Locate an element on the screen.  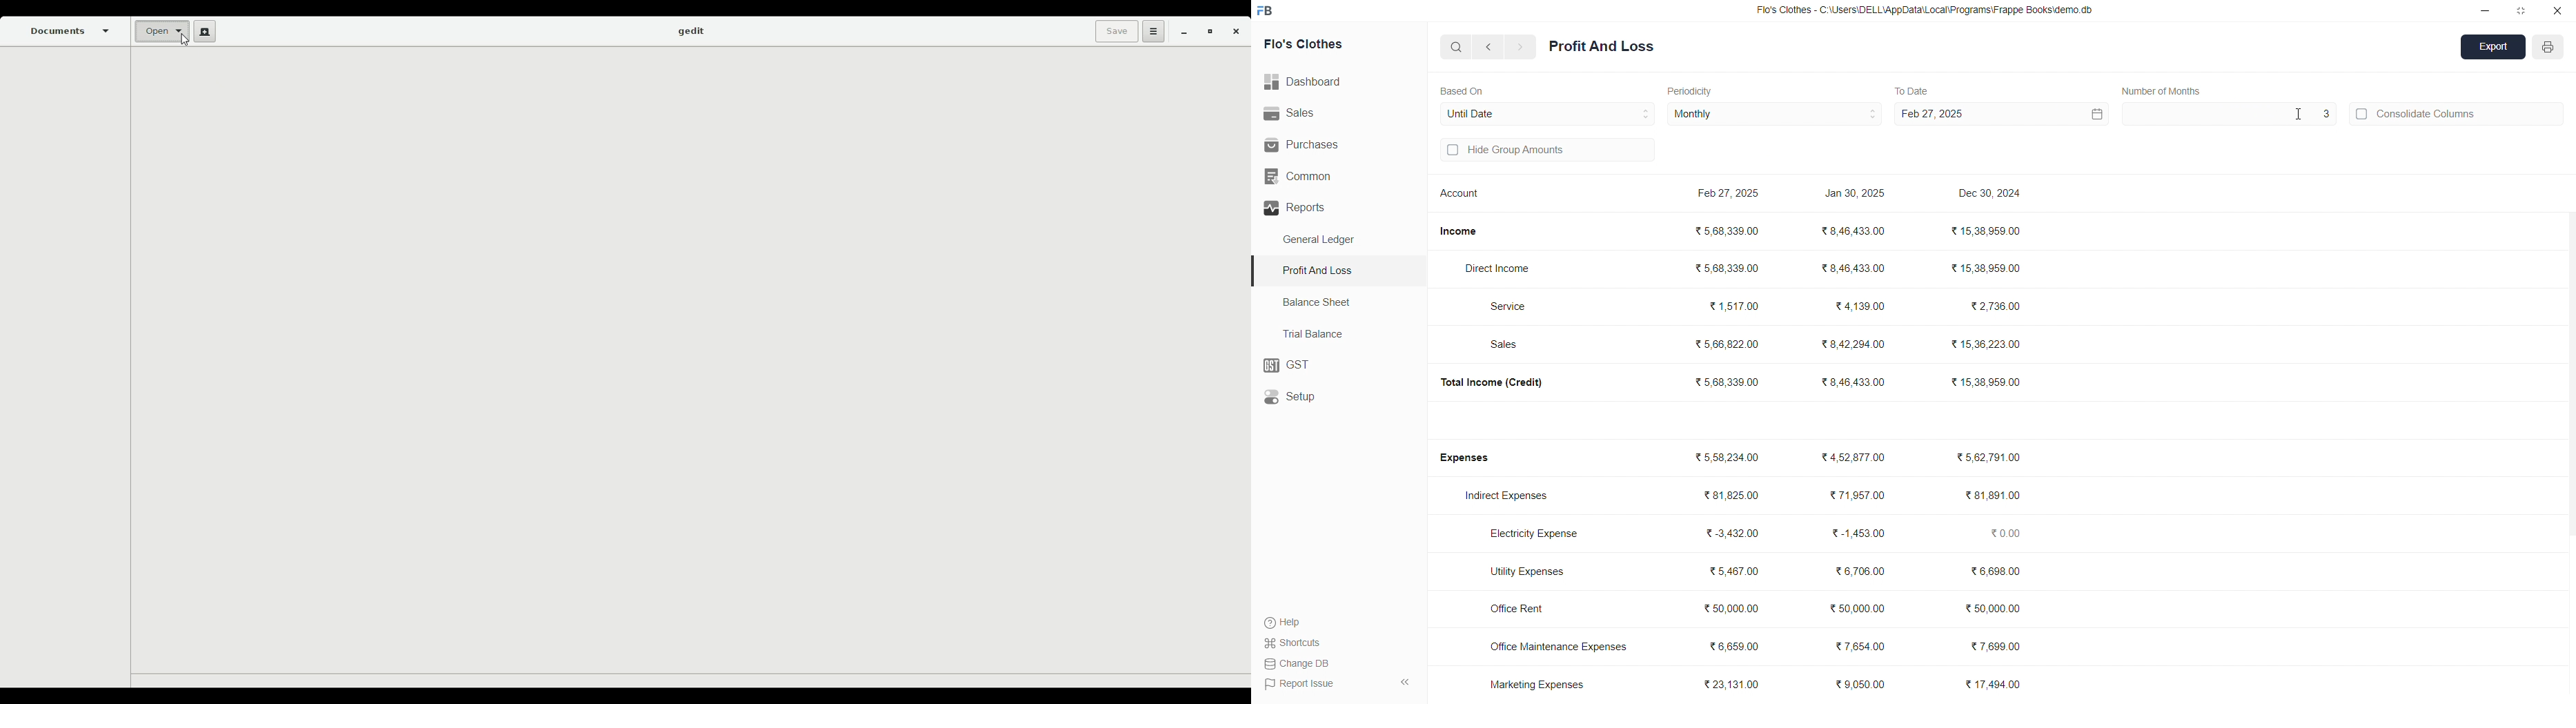
Change DB is located at coordinates (1300, 663).